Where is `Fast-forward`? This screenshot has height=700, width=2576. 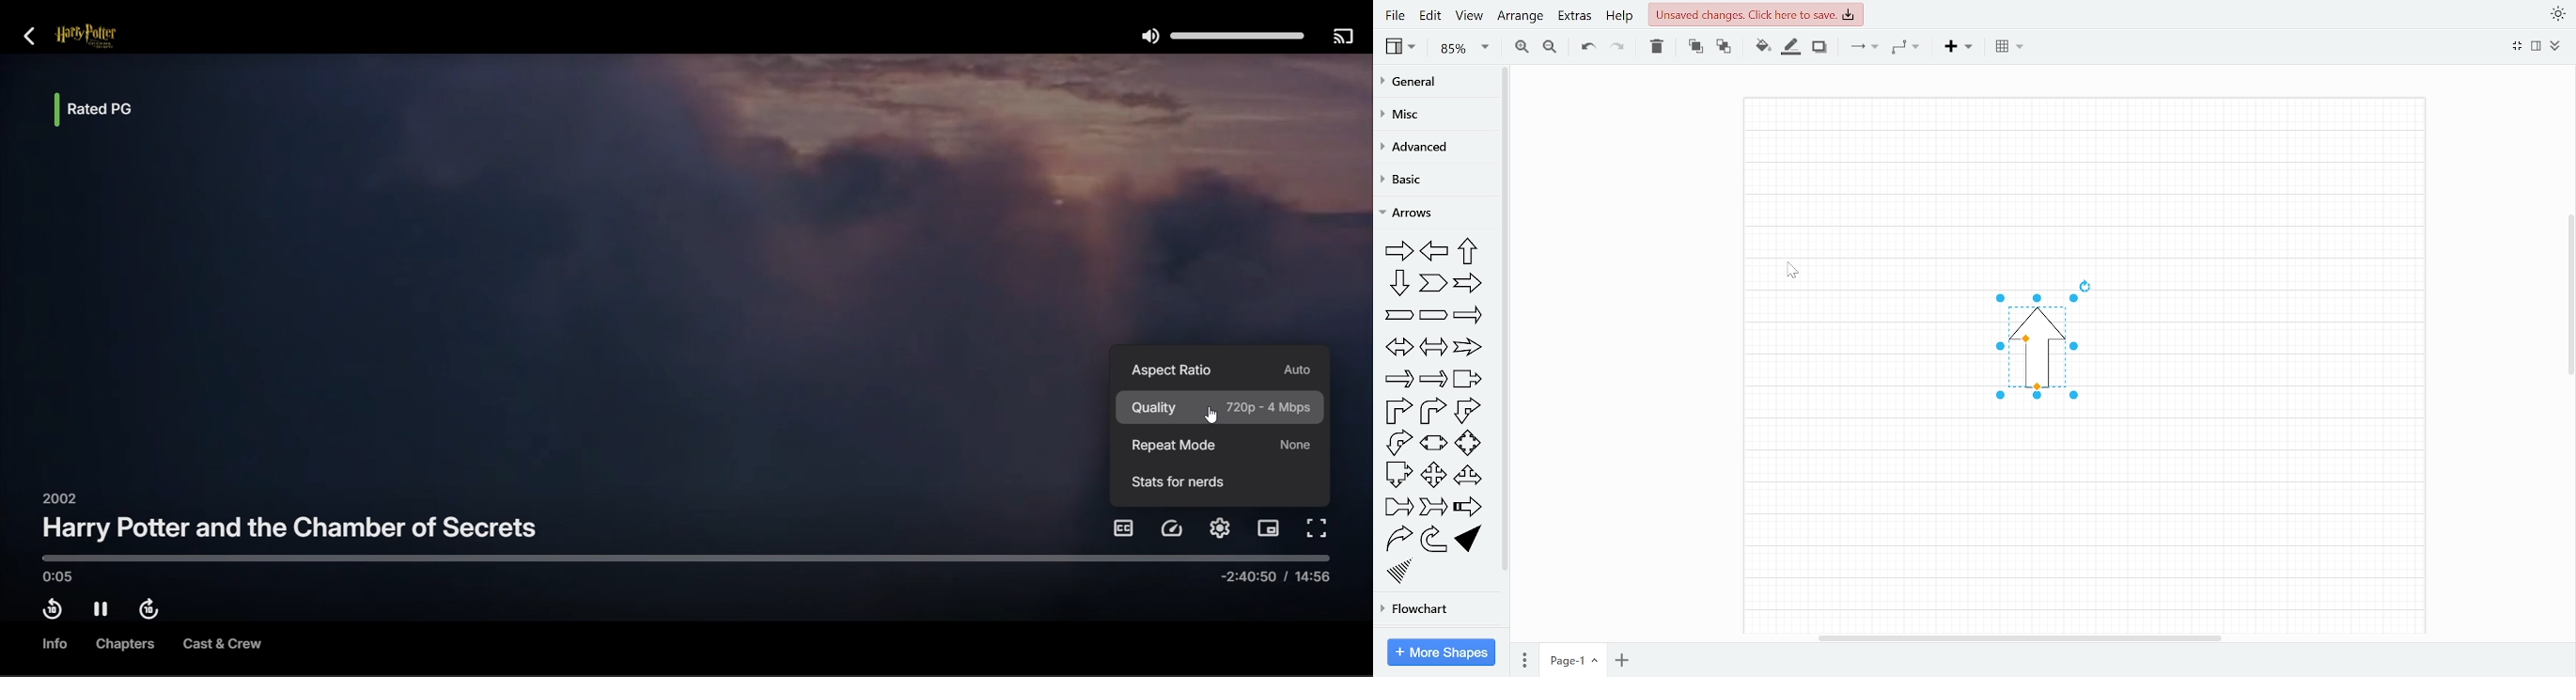 Fast-forward is located at coordinates (154, 610).